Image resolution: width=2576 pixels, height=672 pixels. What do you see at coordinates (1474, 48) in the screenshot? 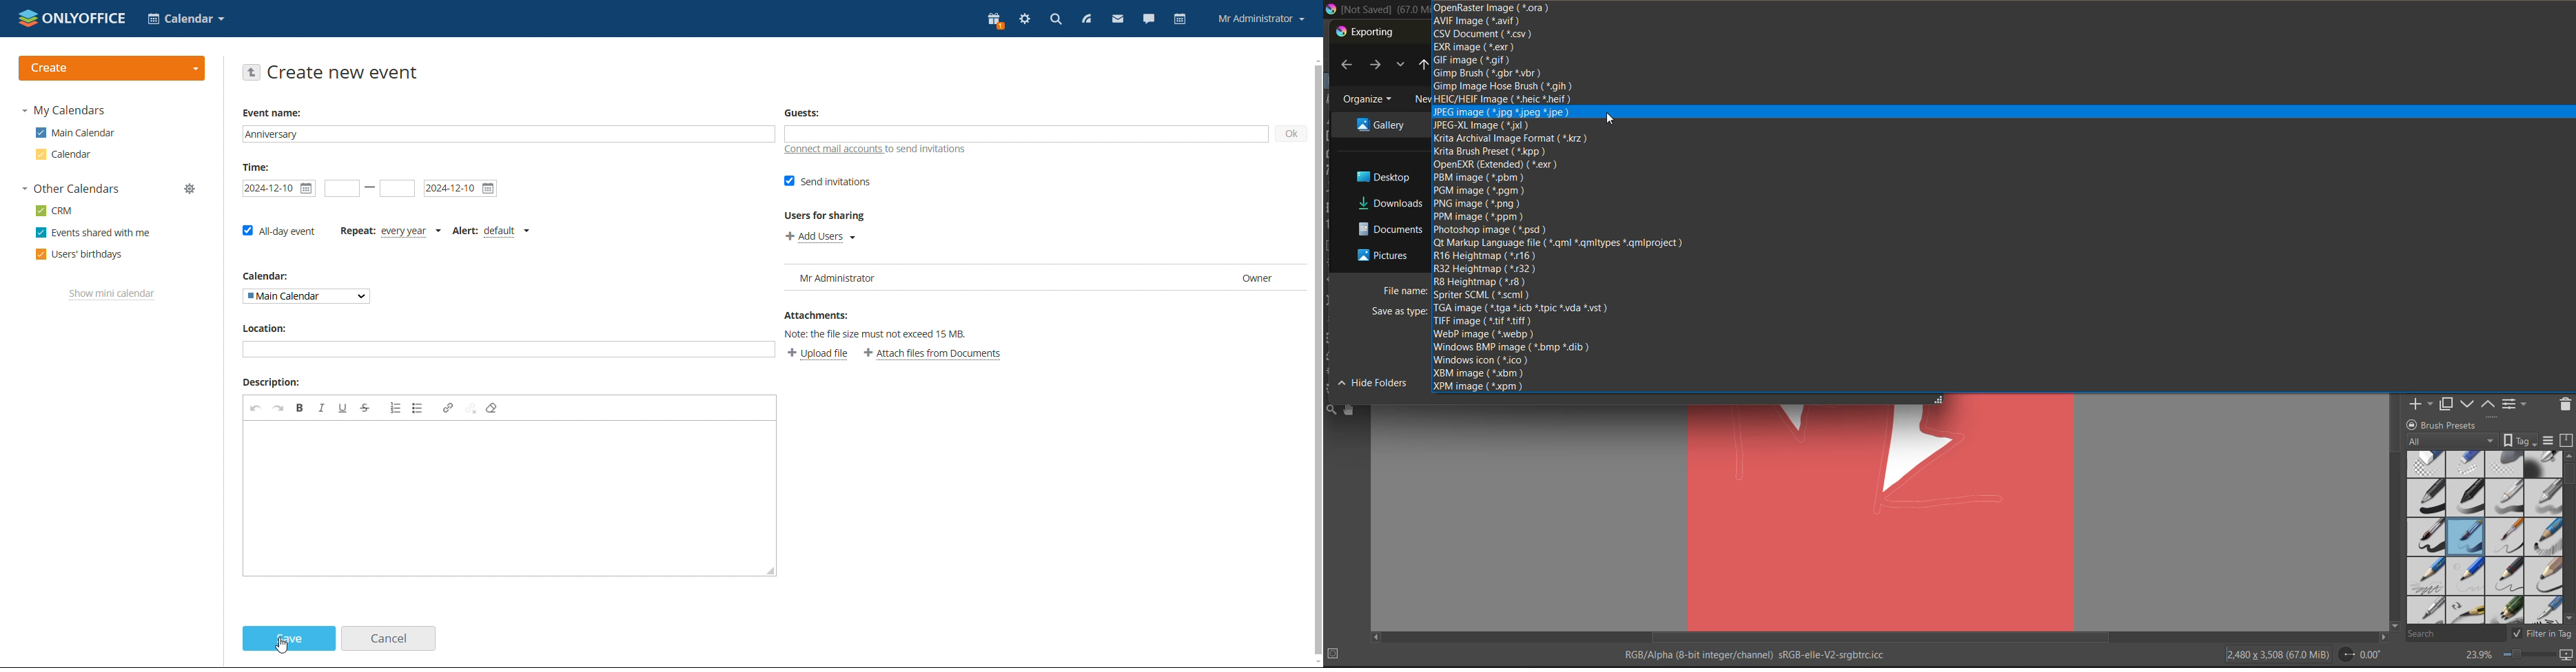
I see `exr image` at bounding box center [1474, 48].